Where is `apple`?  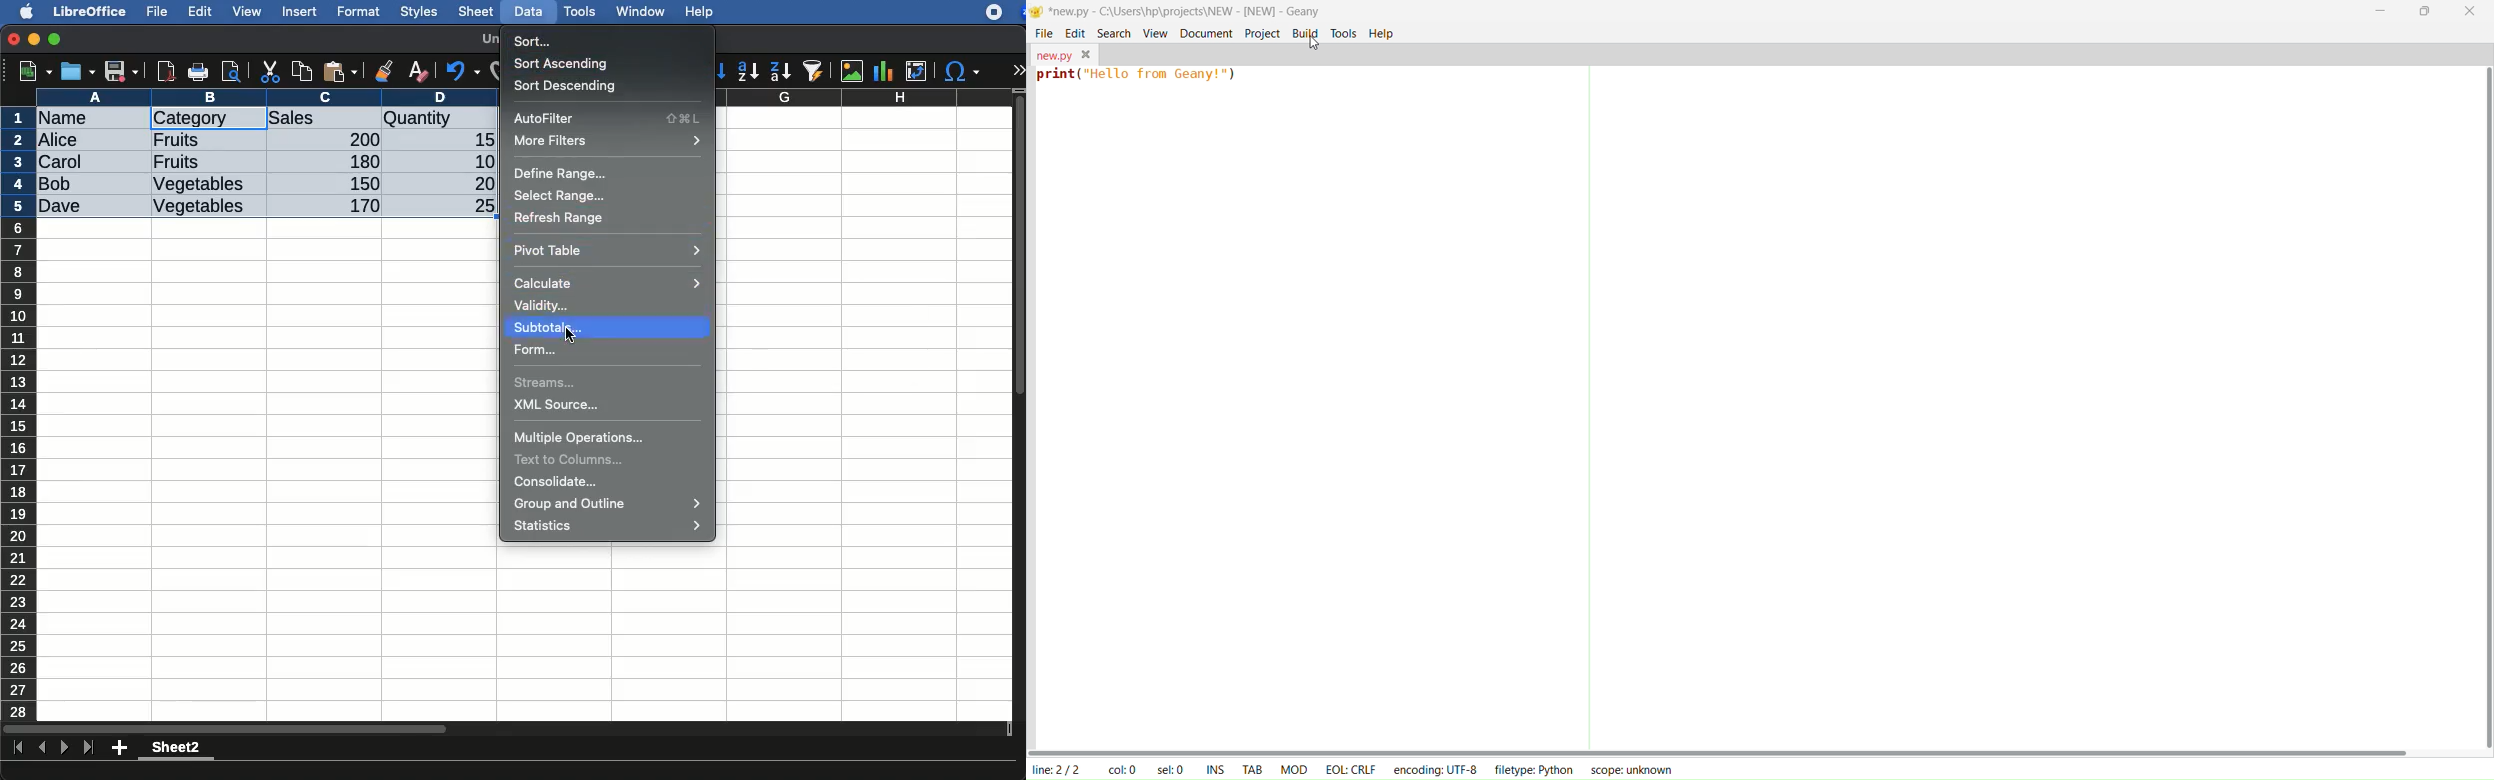
apple is located at coordinates (21, 10).